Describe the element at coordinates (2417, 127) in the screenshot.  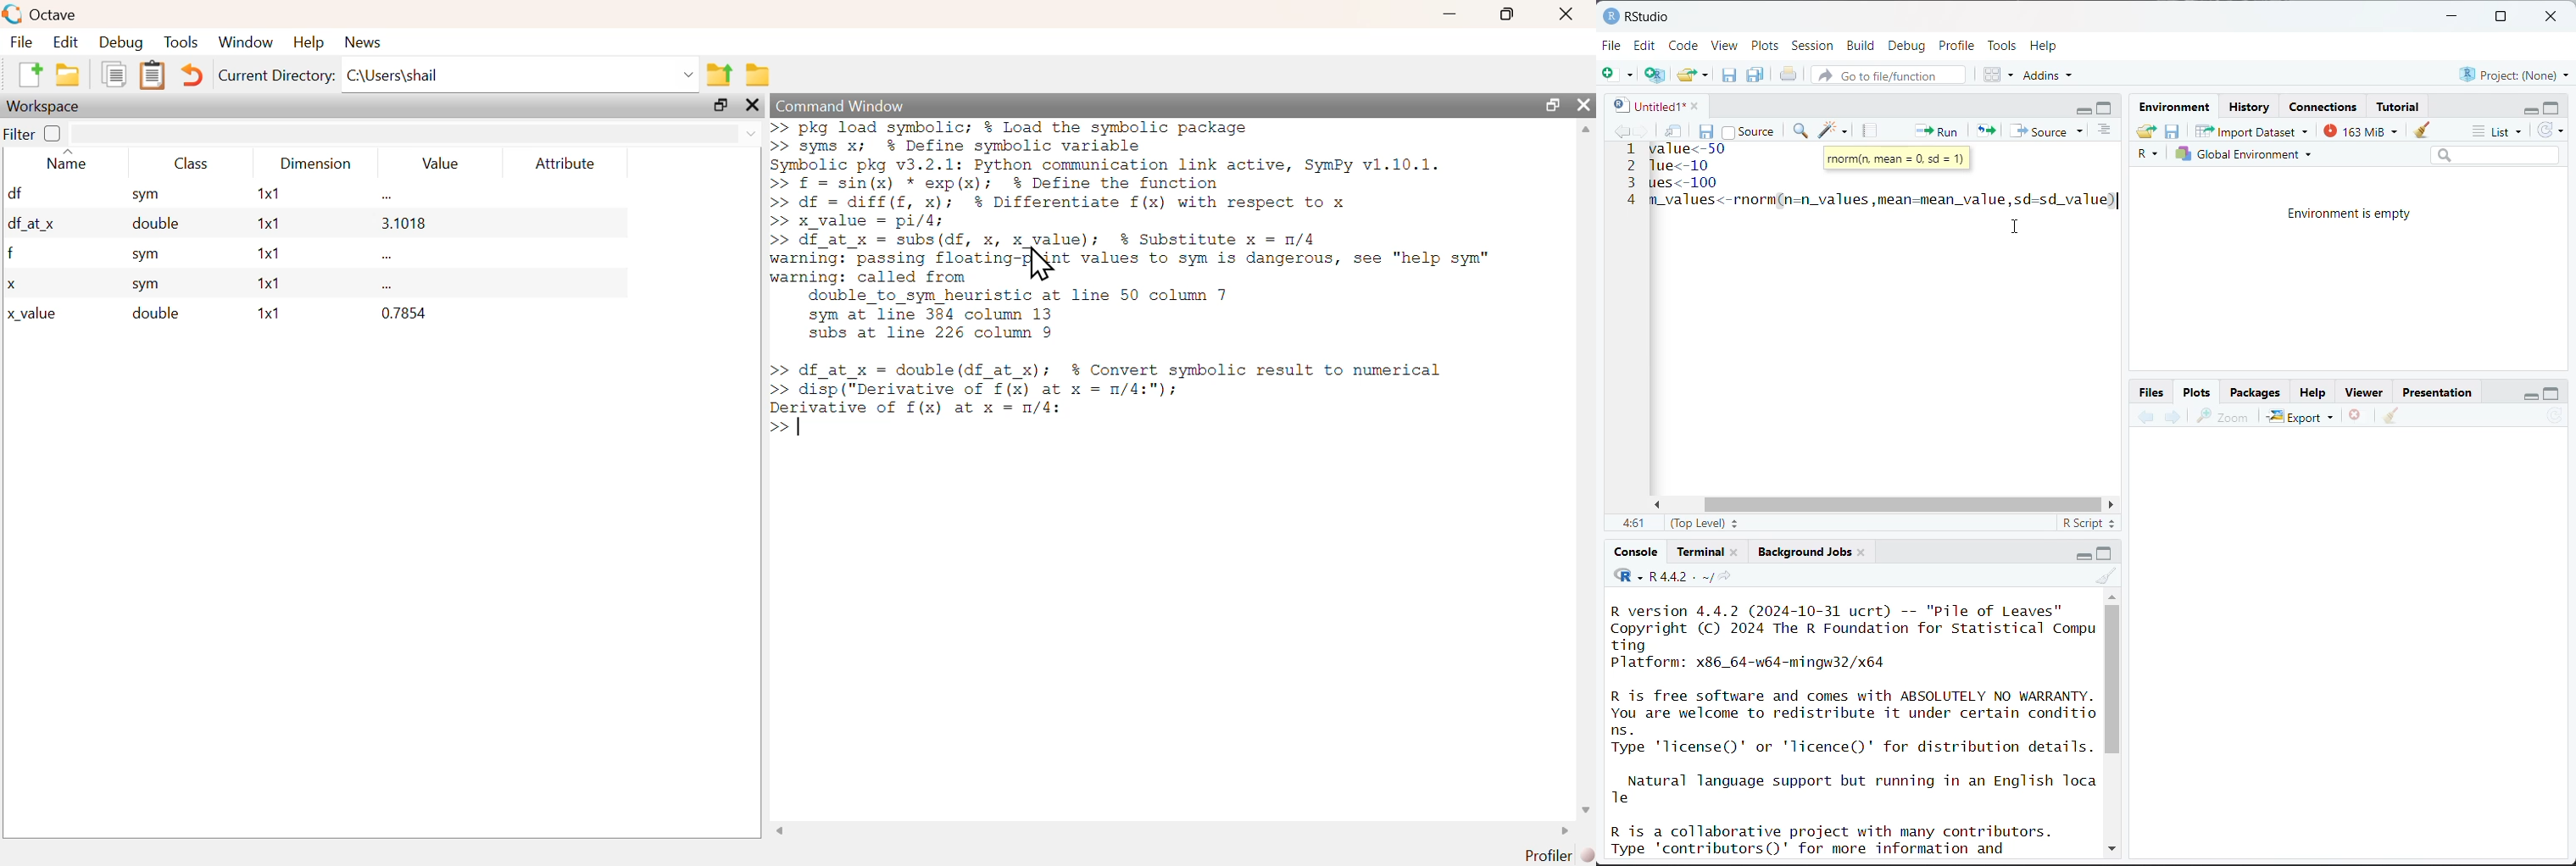
I see `clear objects from workspace` at that location.